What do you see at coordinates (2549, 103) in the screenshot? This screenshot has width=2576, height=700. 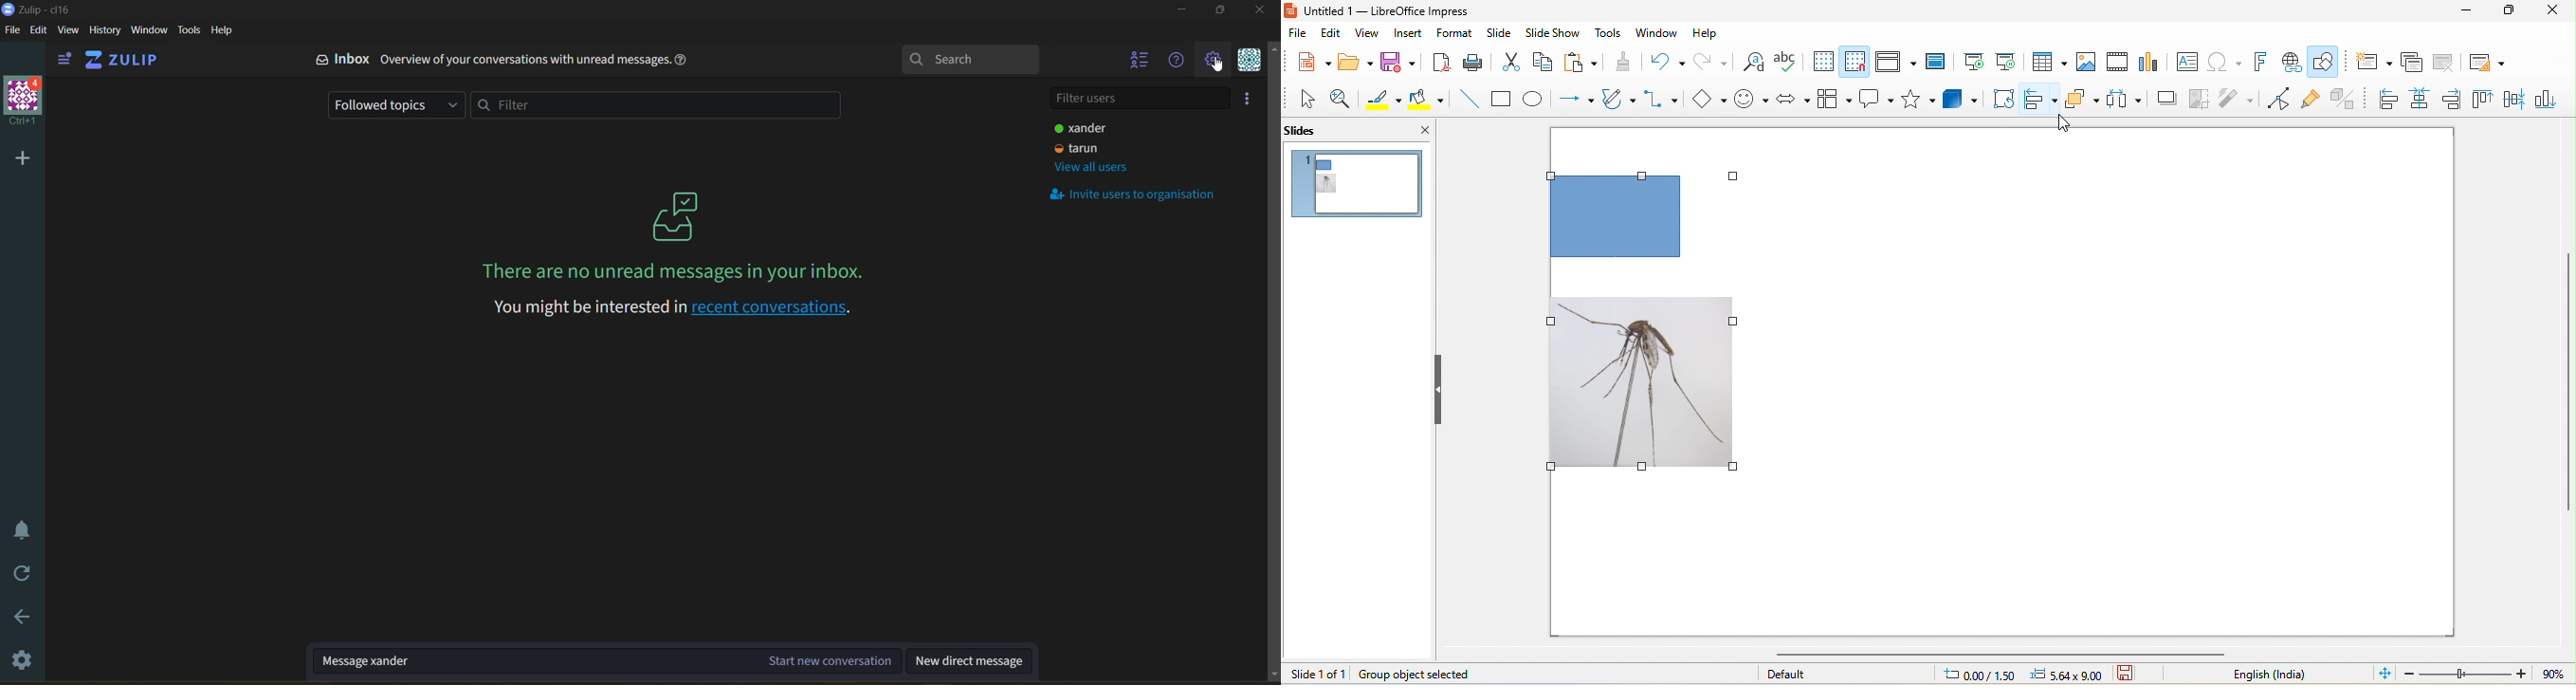 I see `bottom` at bounding box center [2549, 103].